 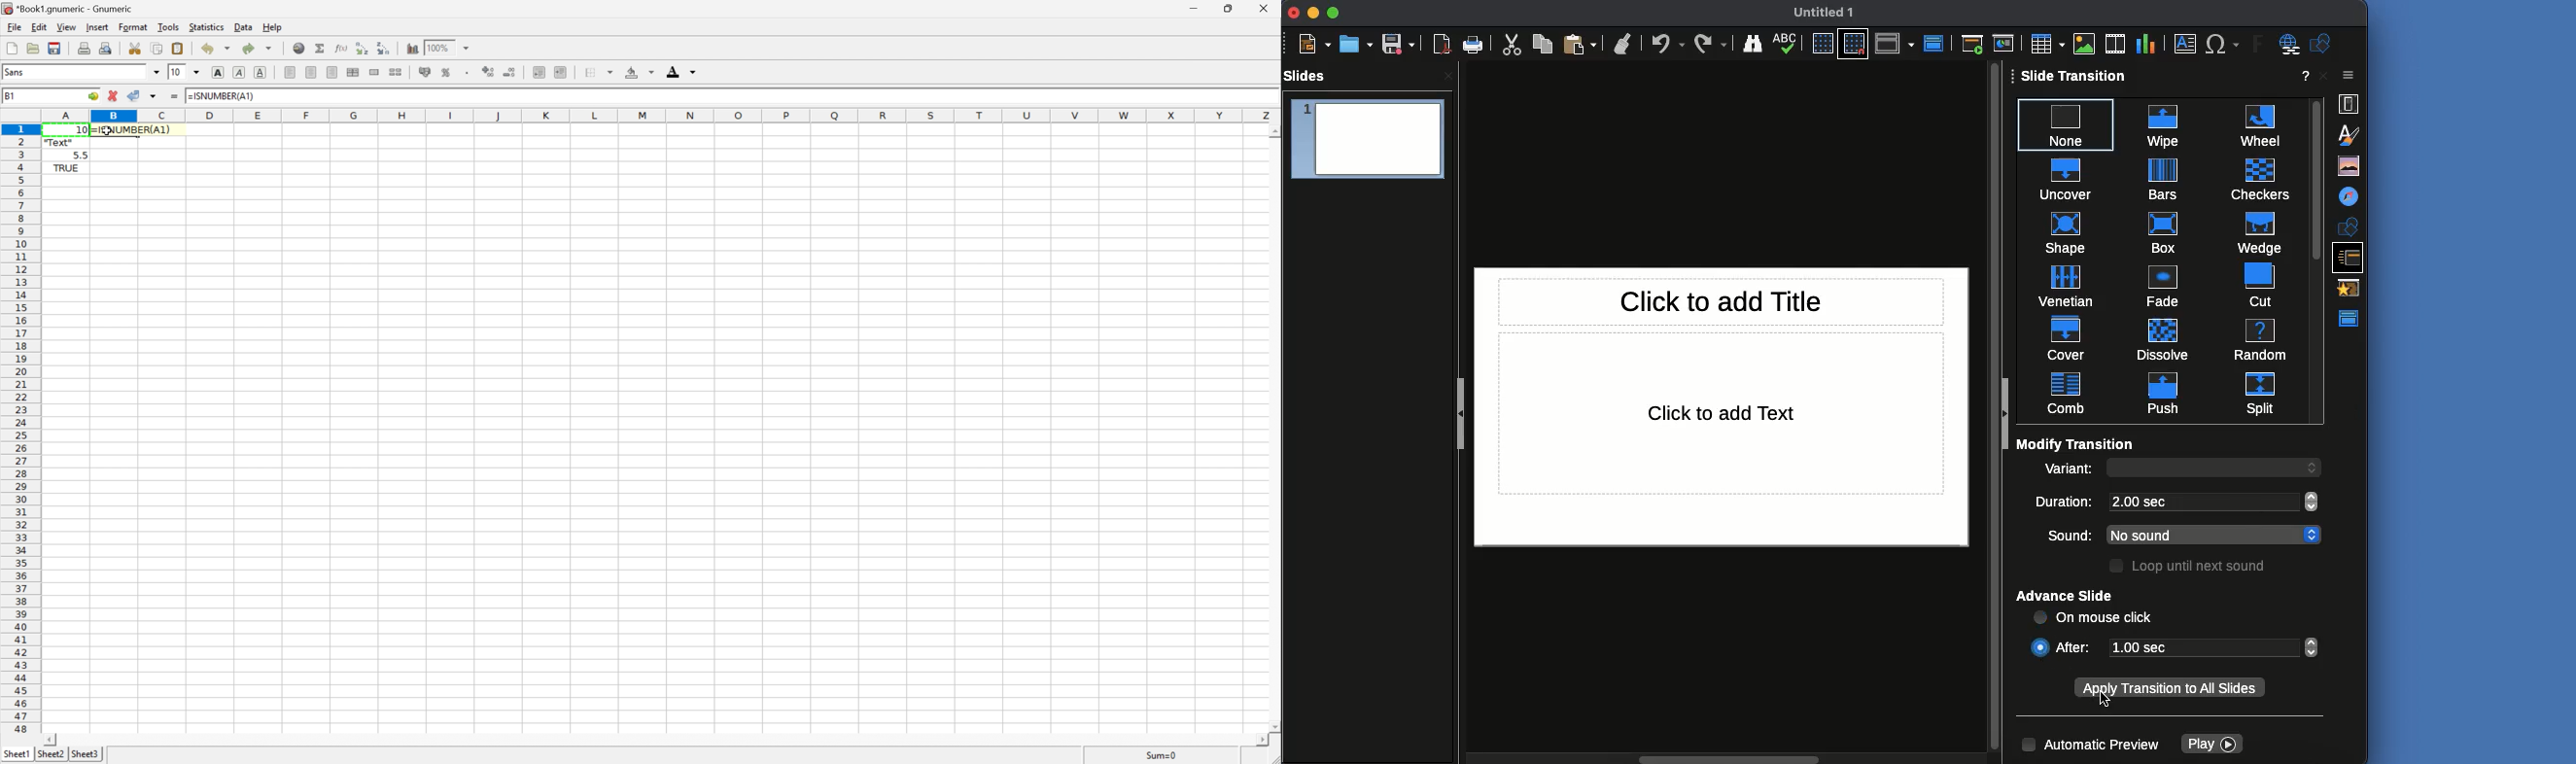 What do you see at coordinates (157, 49) in the screenshot?
I see `Copy clipboard` at bounding box center [157, 49].